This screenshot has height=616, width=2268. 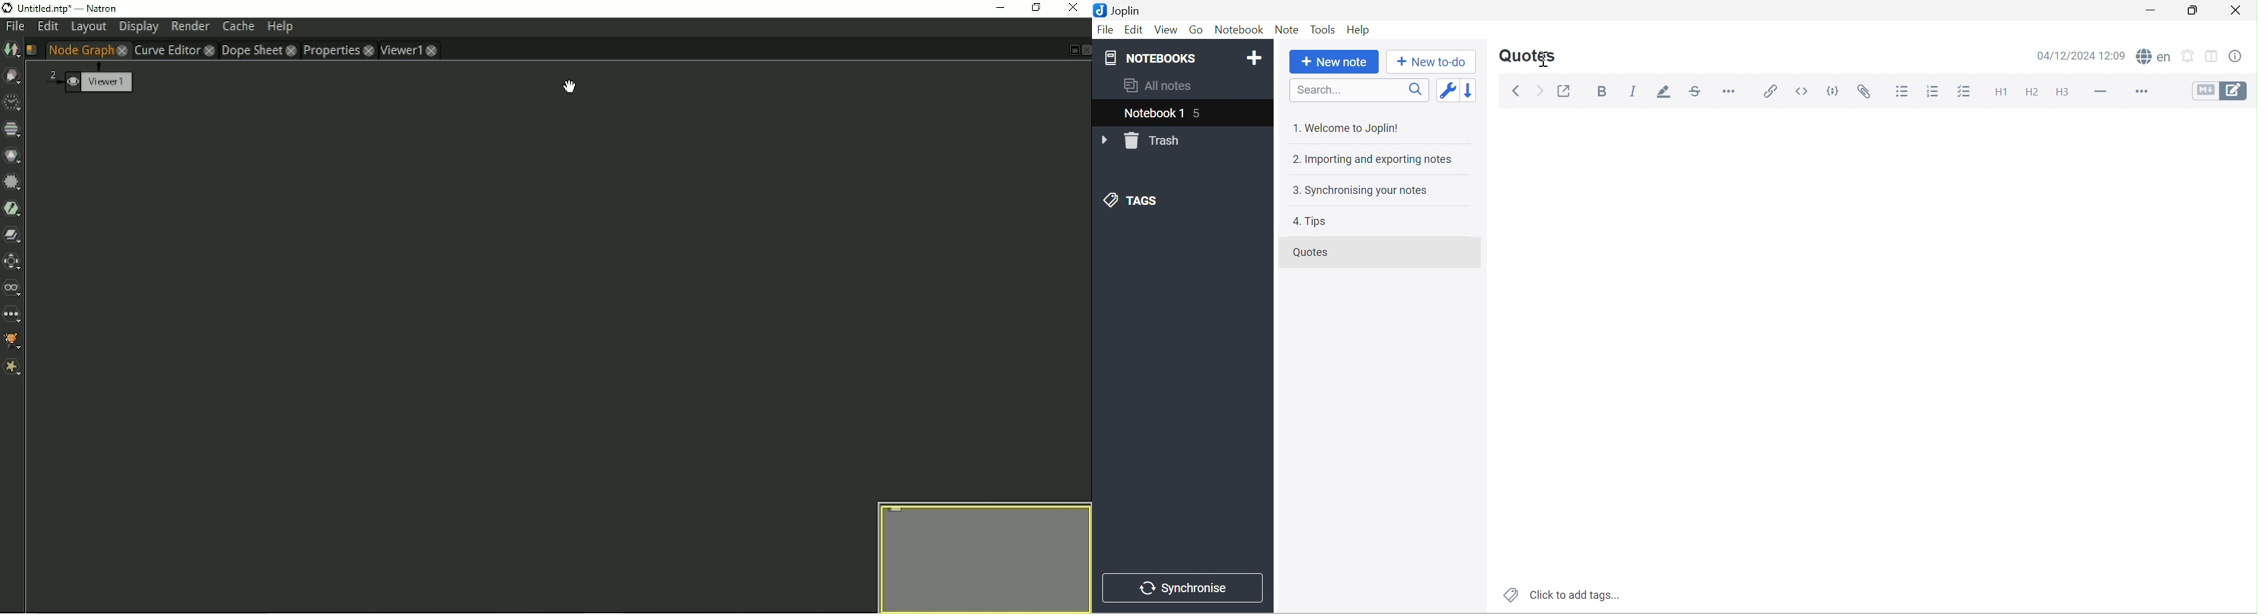 What do you see at coordinates (1772, 92) in the screenshot?
I see `Insert / edit code` at bounding box center [1772, 92].